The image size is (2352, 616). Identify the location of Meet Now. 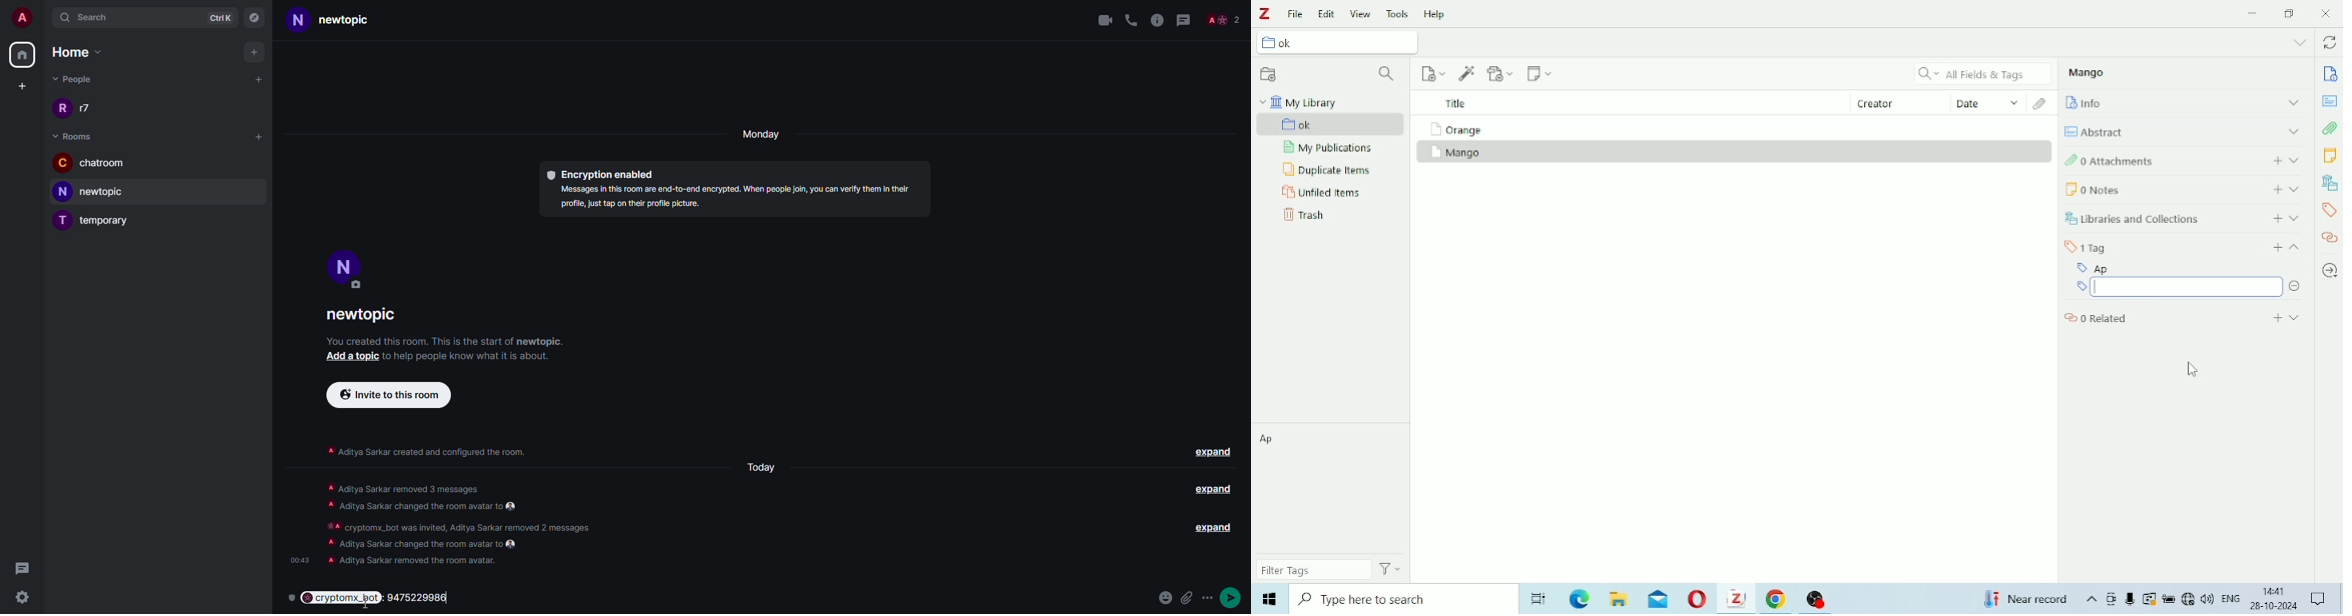
(2112, 599).